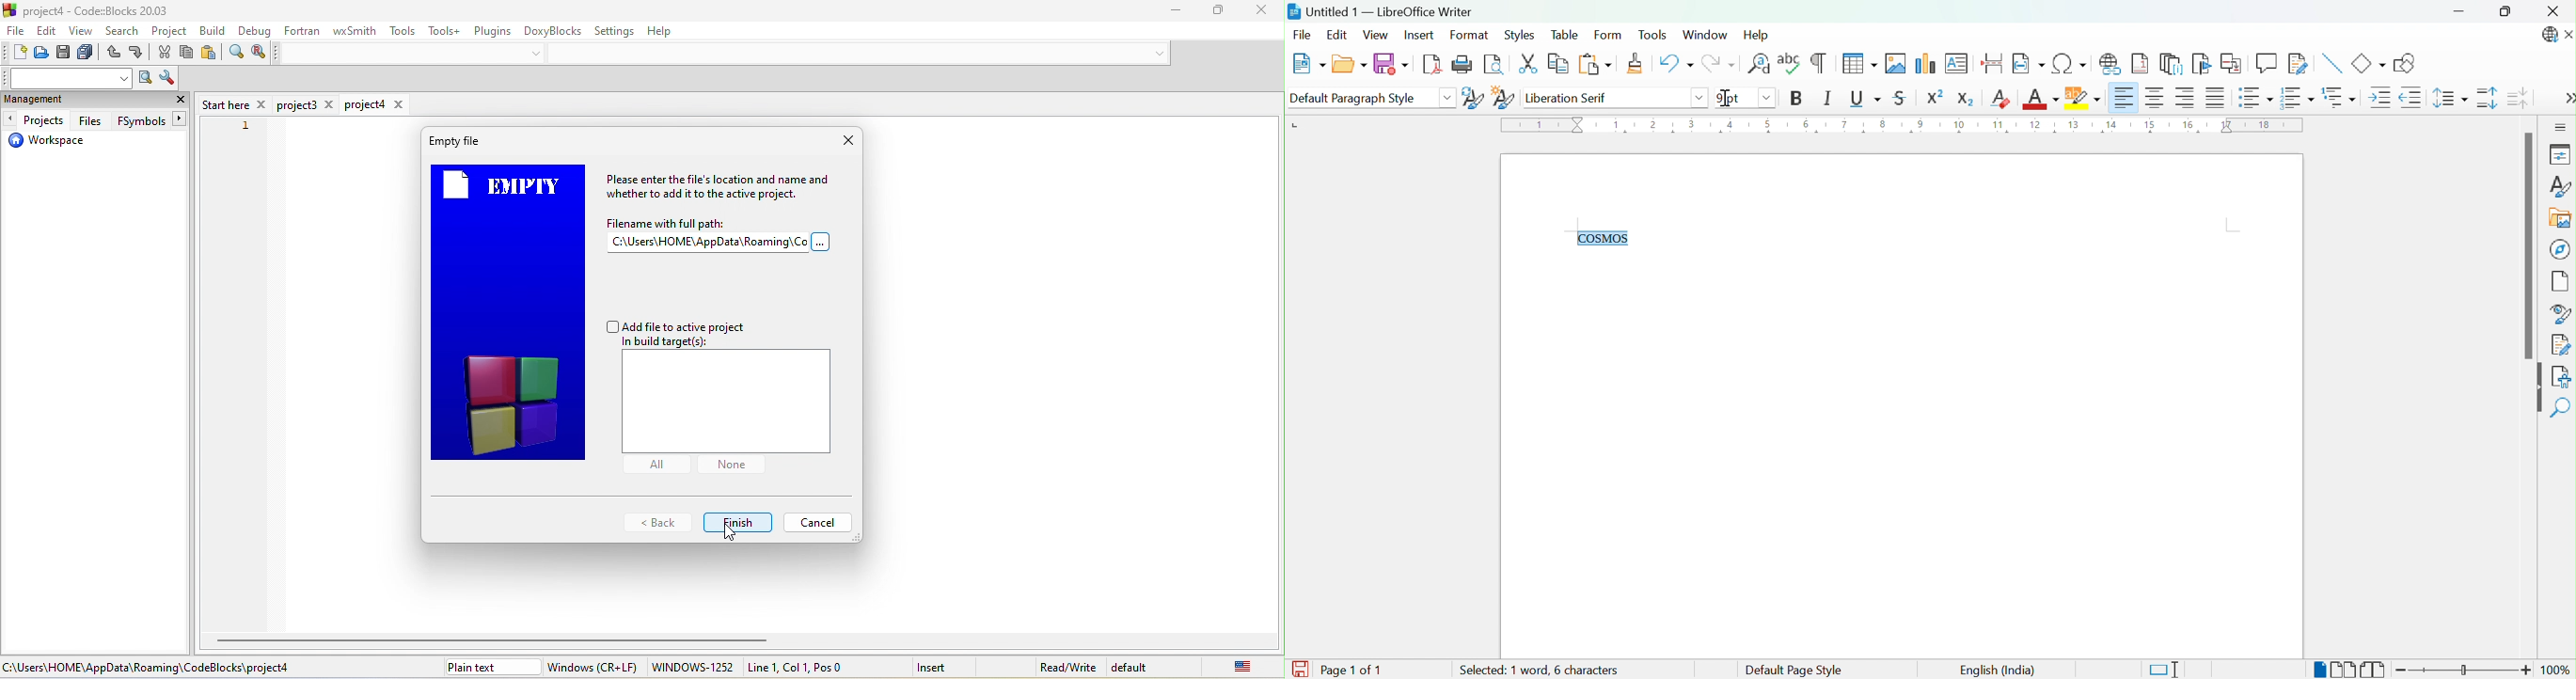  Describe the element at coordinates (1991, 60) in the screenshot. I see `Insert Page Break` at that location.